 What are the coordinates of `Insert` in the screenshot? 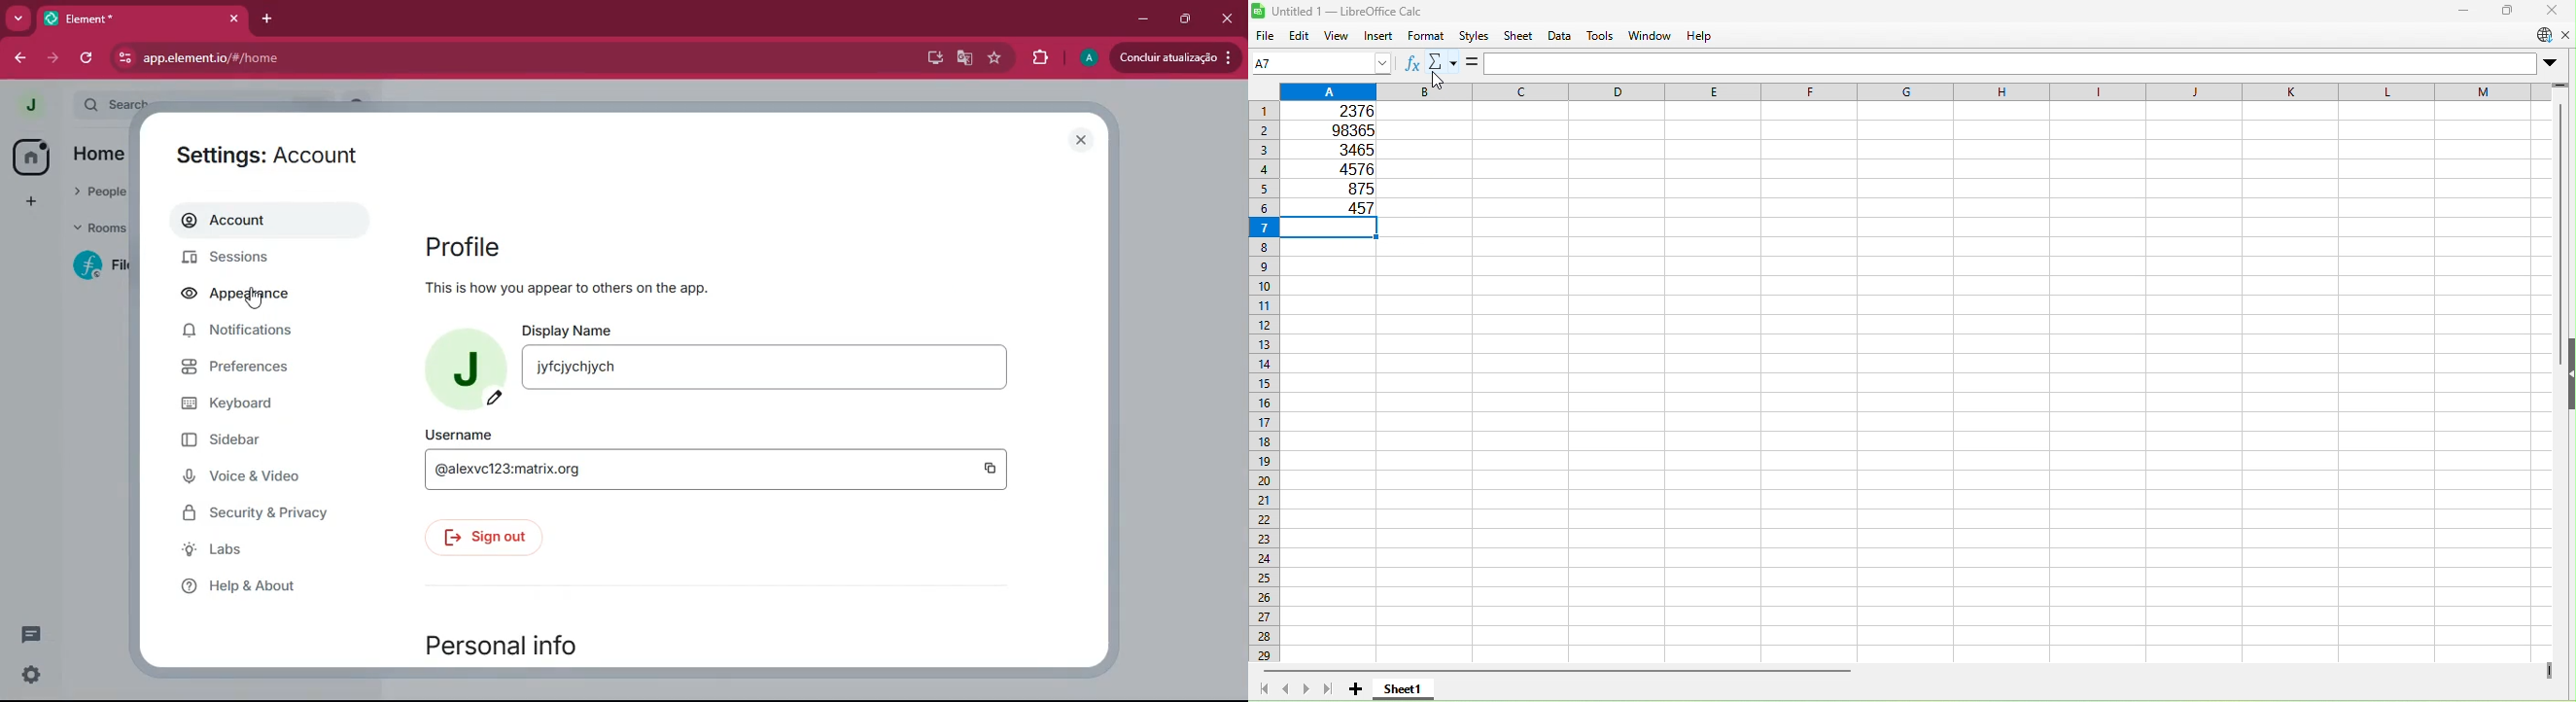 It's located at (1376, 35).